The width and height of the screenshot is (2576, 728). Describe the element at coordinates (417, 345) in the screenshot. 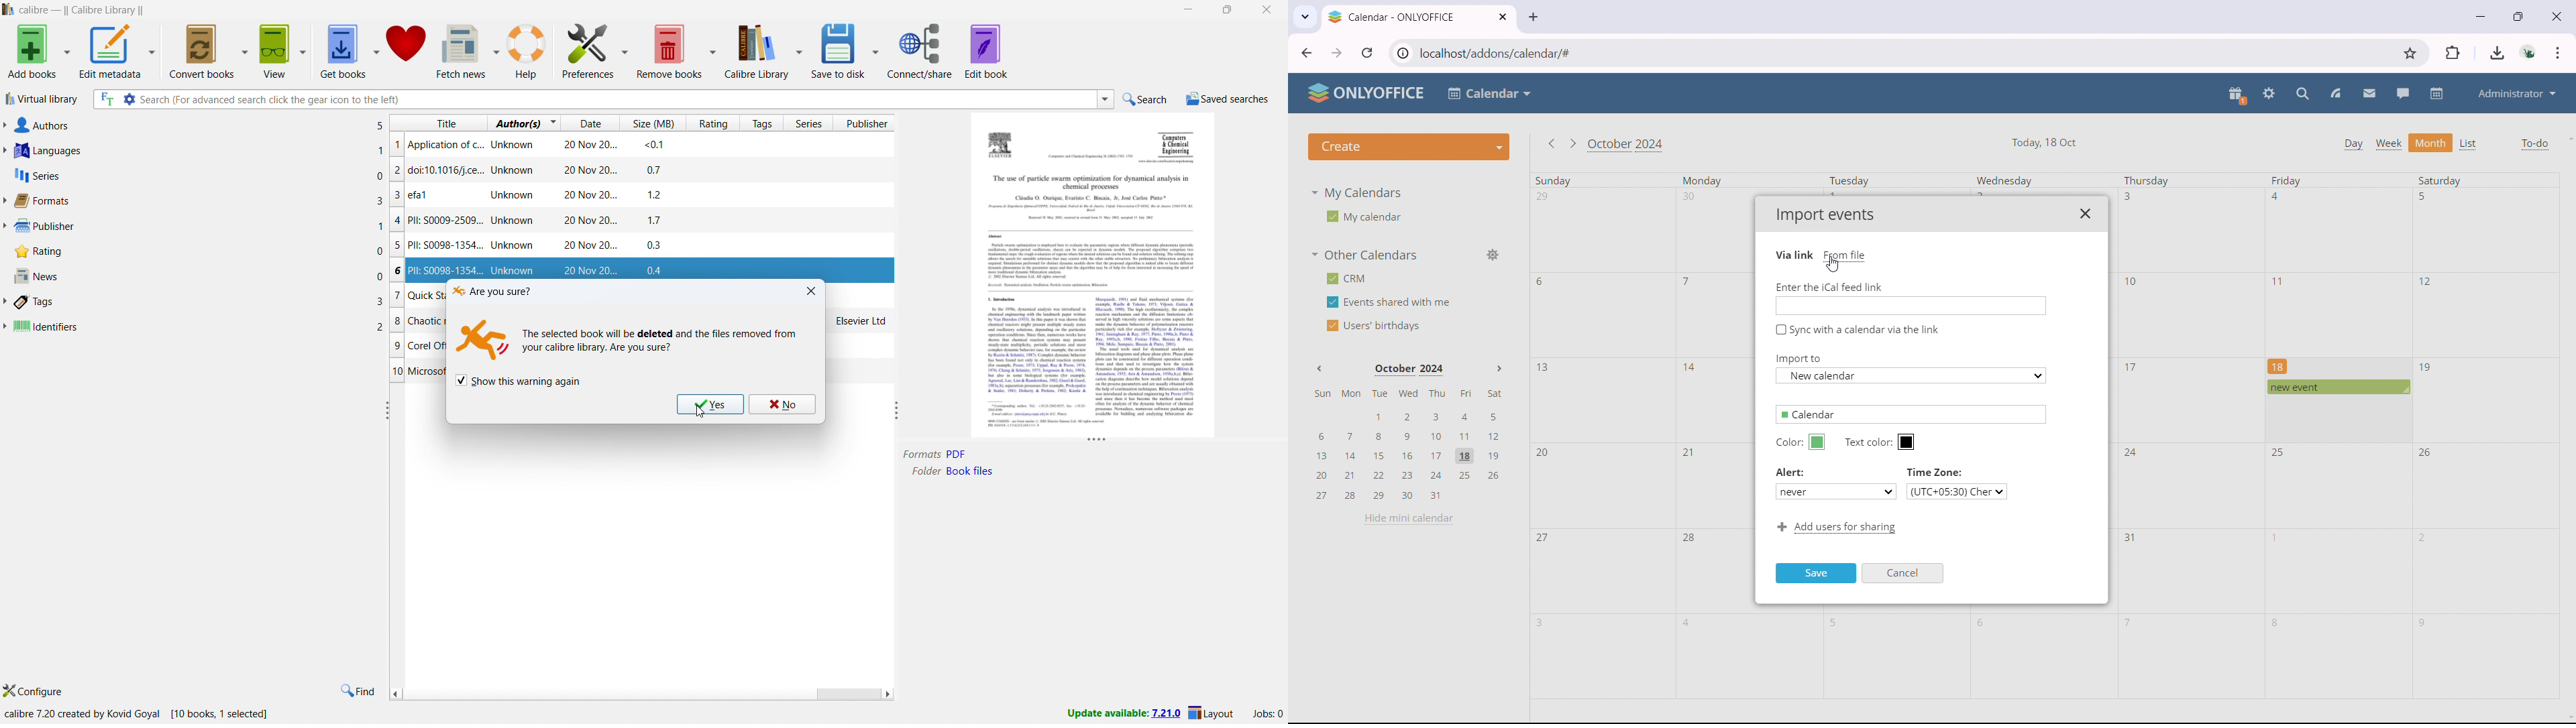

I see `Corel Office Do..` at that location.